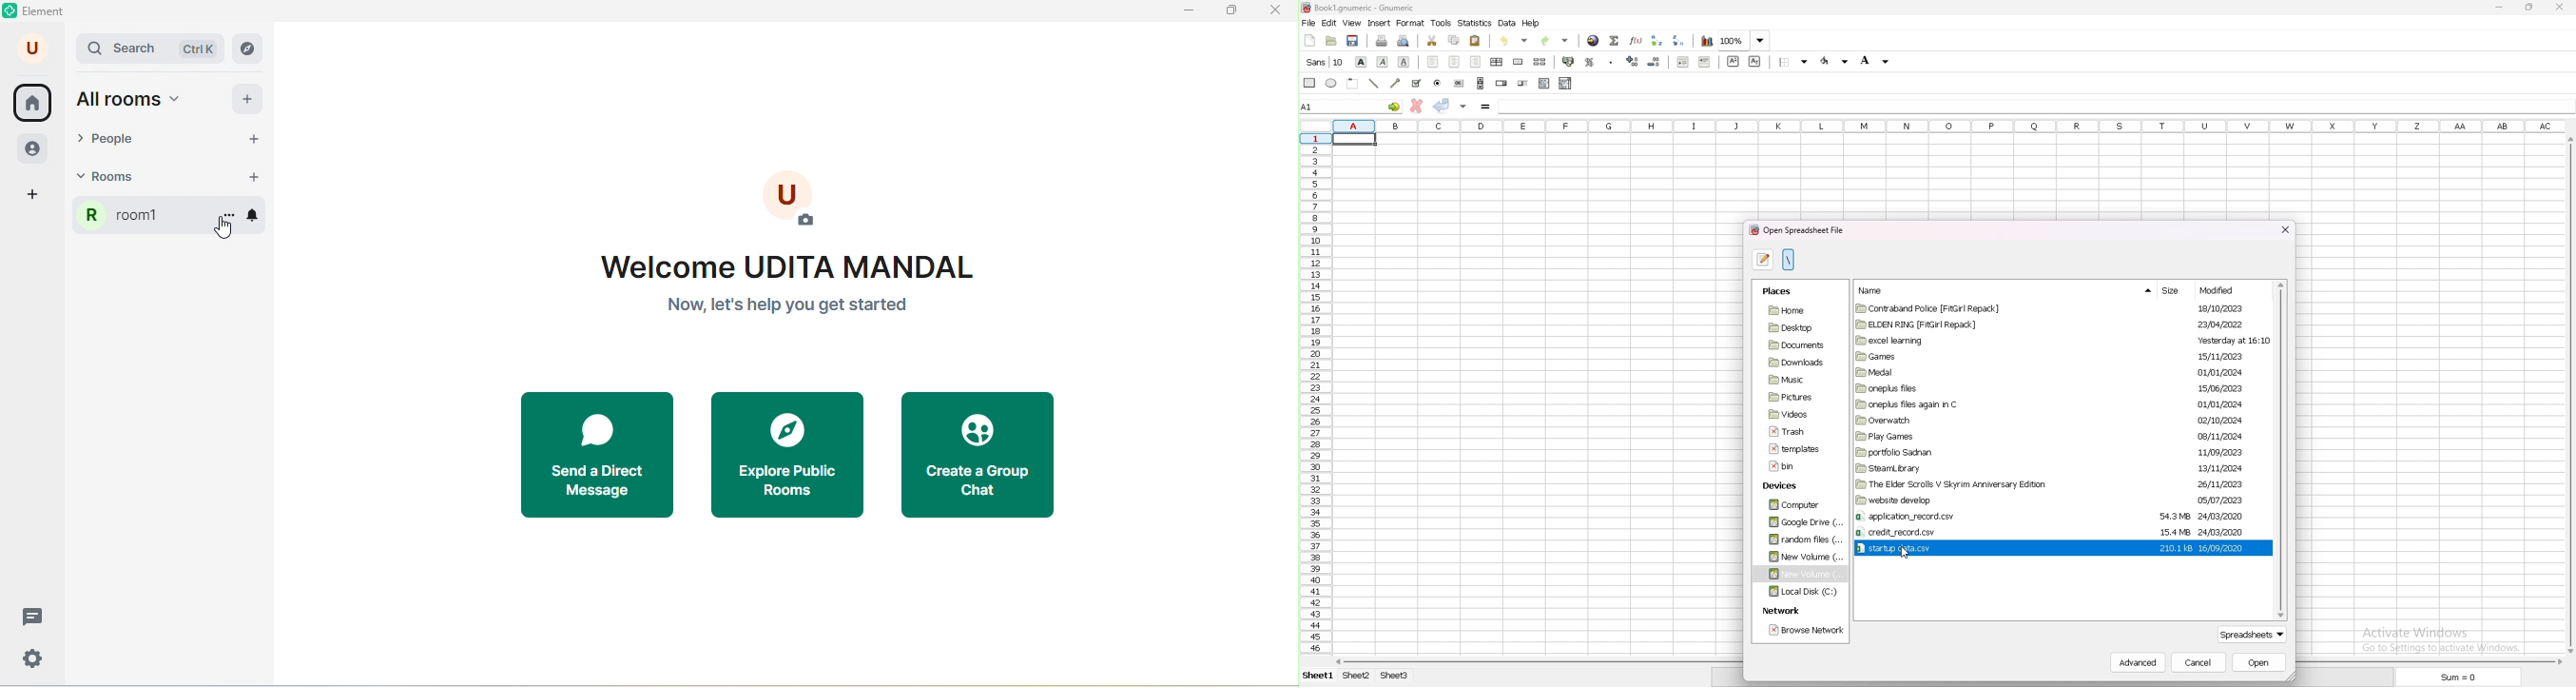  What do you see at coordinates (1795, 447) in the screenshot?
I see `file` at bounding box center [1795, 447].